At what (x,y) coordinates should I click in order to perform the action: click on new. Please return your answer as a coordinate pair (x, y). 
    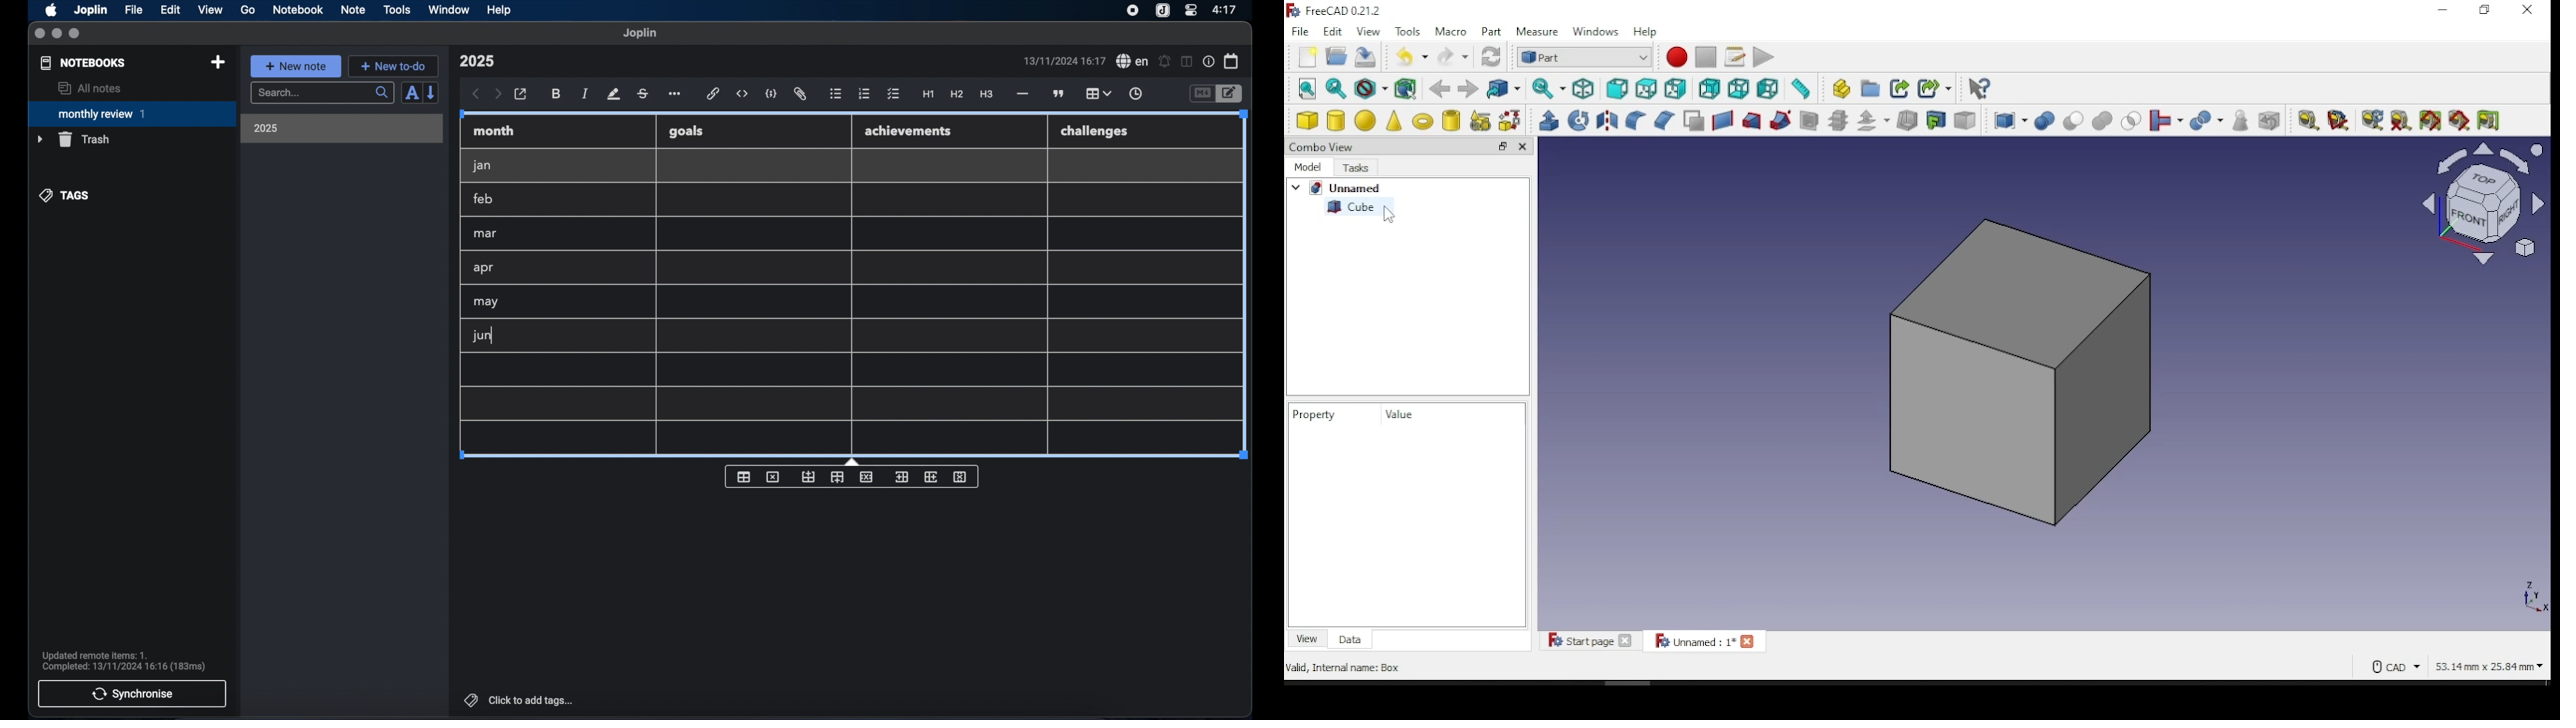
    Looking at the image, I should click on (1309, 57).